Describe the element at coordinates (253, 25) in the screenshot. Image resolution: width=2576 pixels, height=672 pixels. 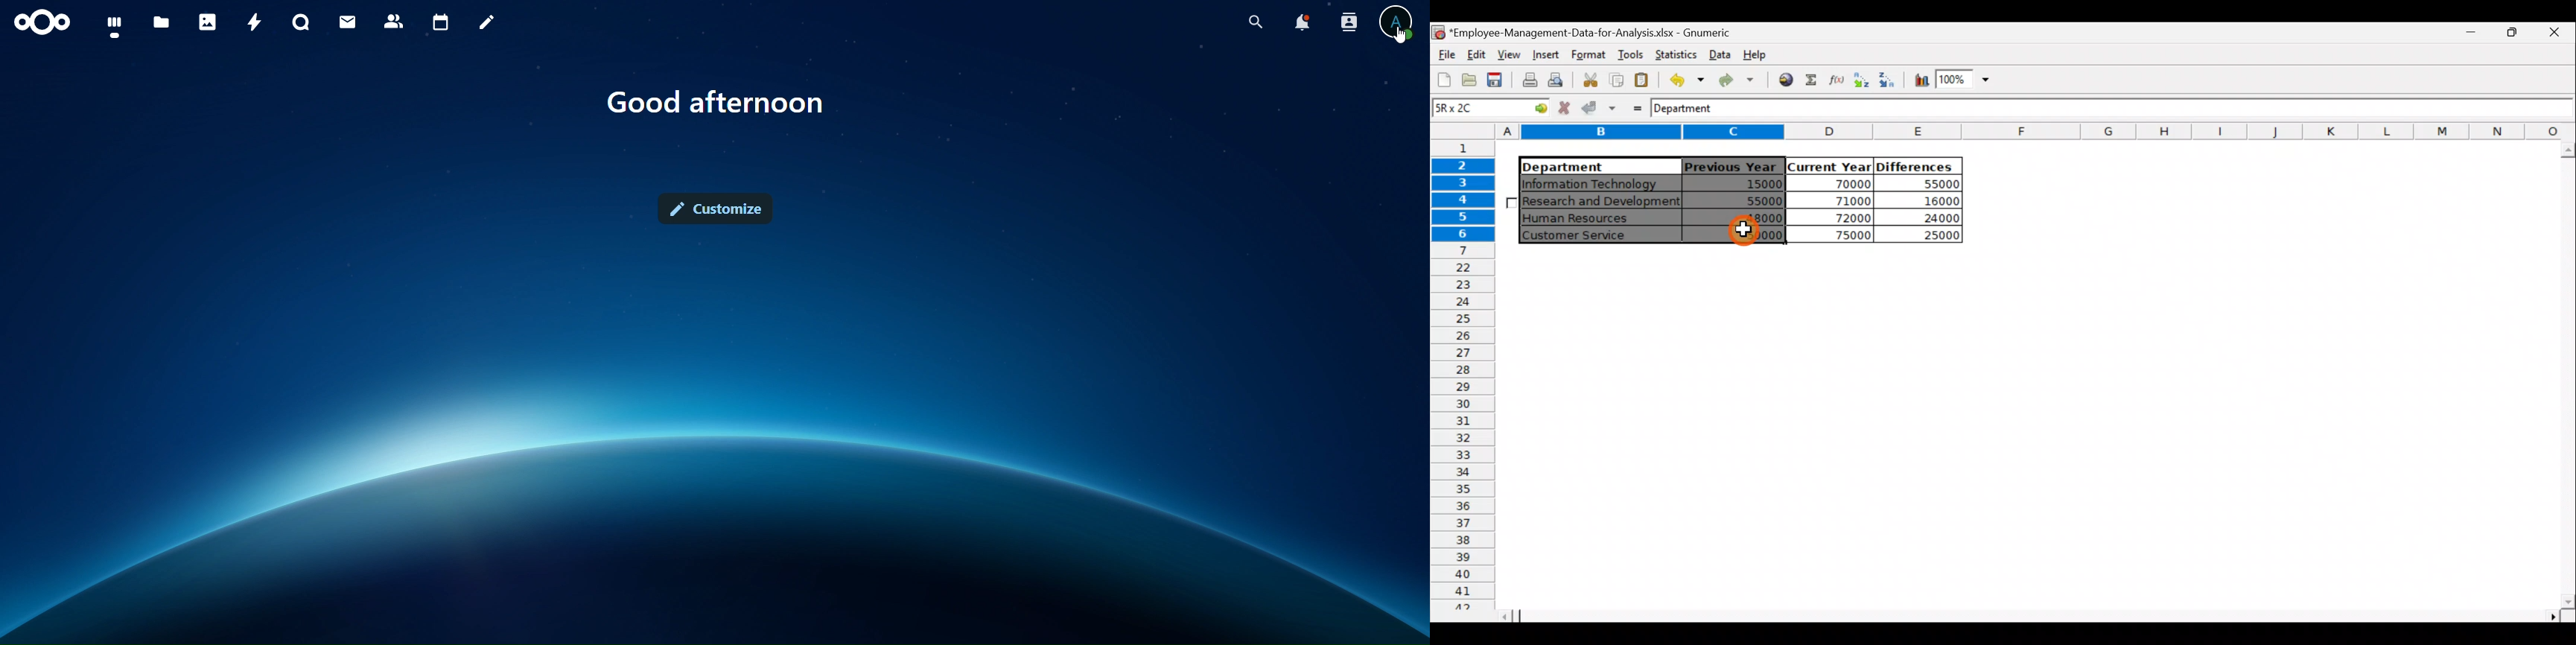
I see `activity` at that location.